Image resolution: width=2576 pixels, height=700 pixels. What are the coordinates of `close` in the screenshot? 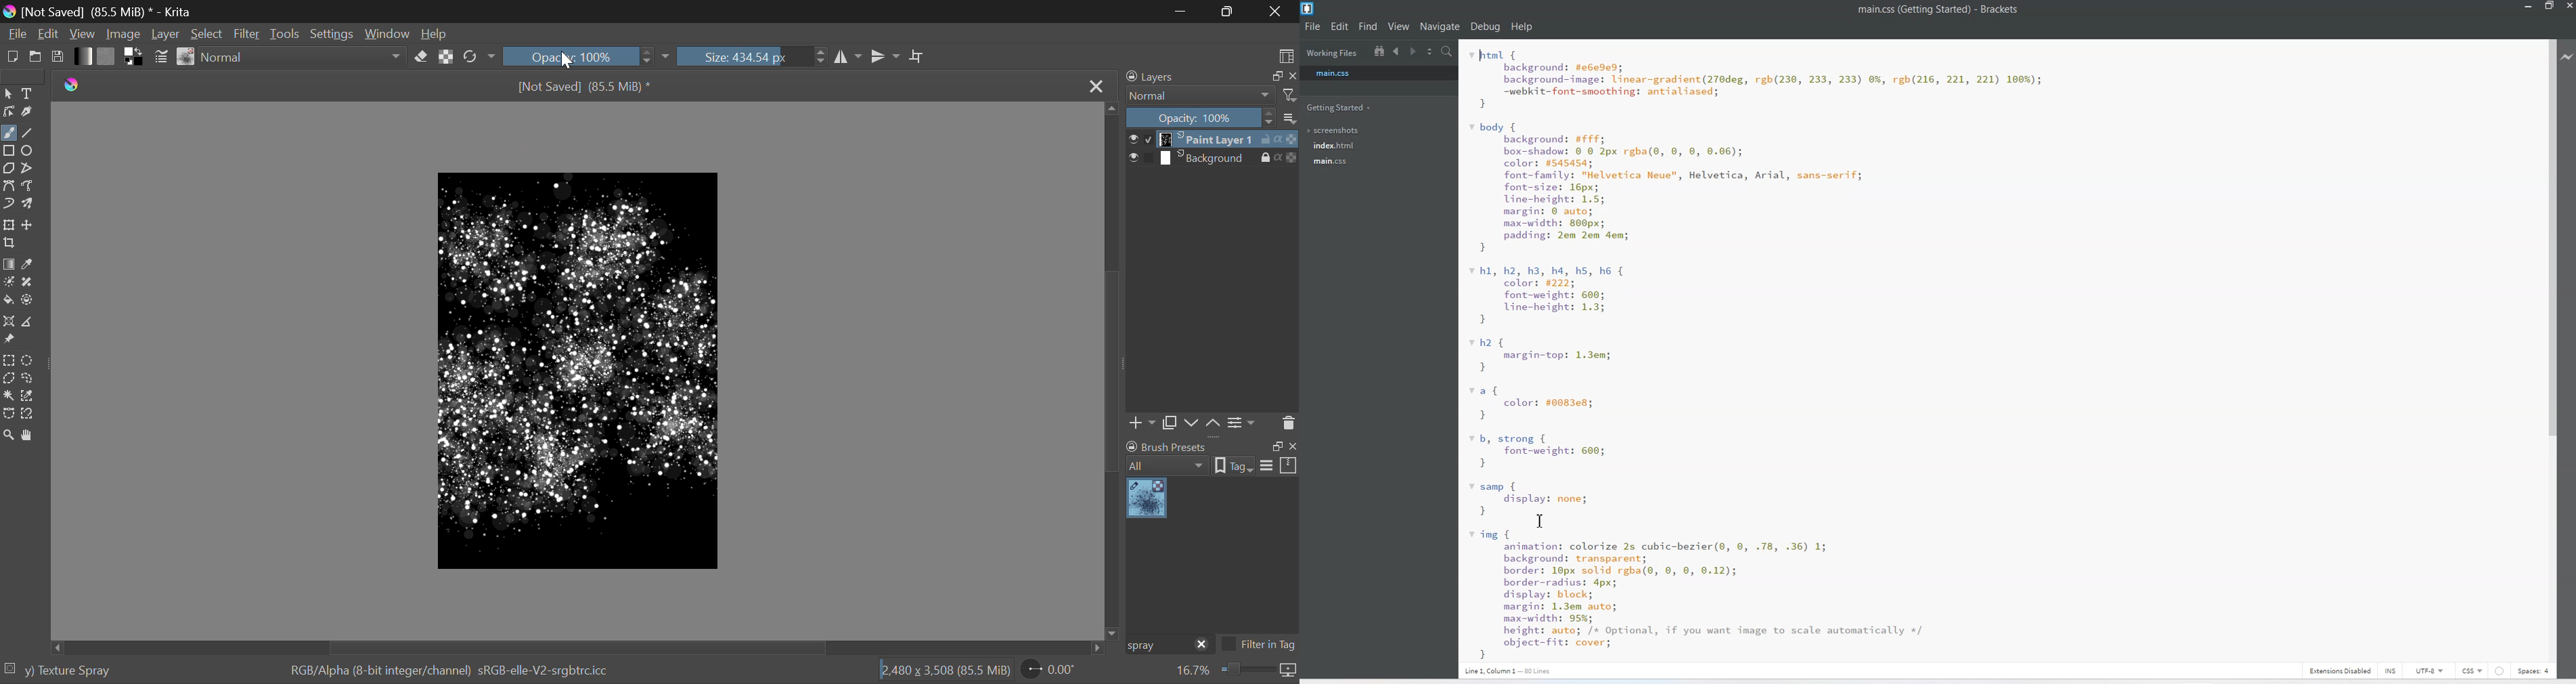 It's located at (1291, 446).